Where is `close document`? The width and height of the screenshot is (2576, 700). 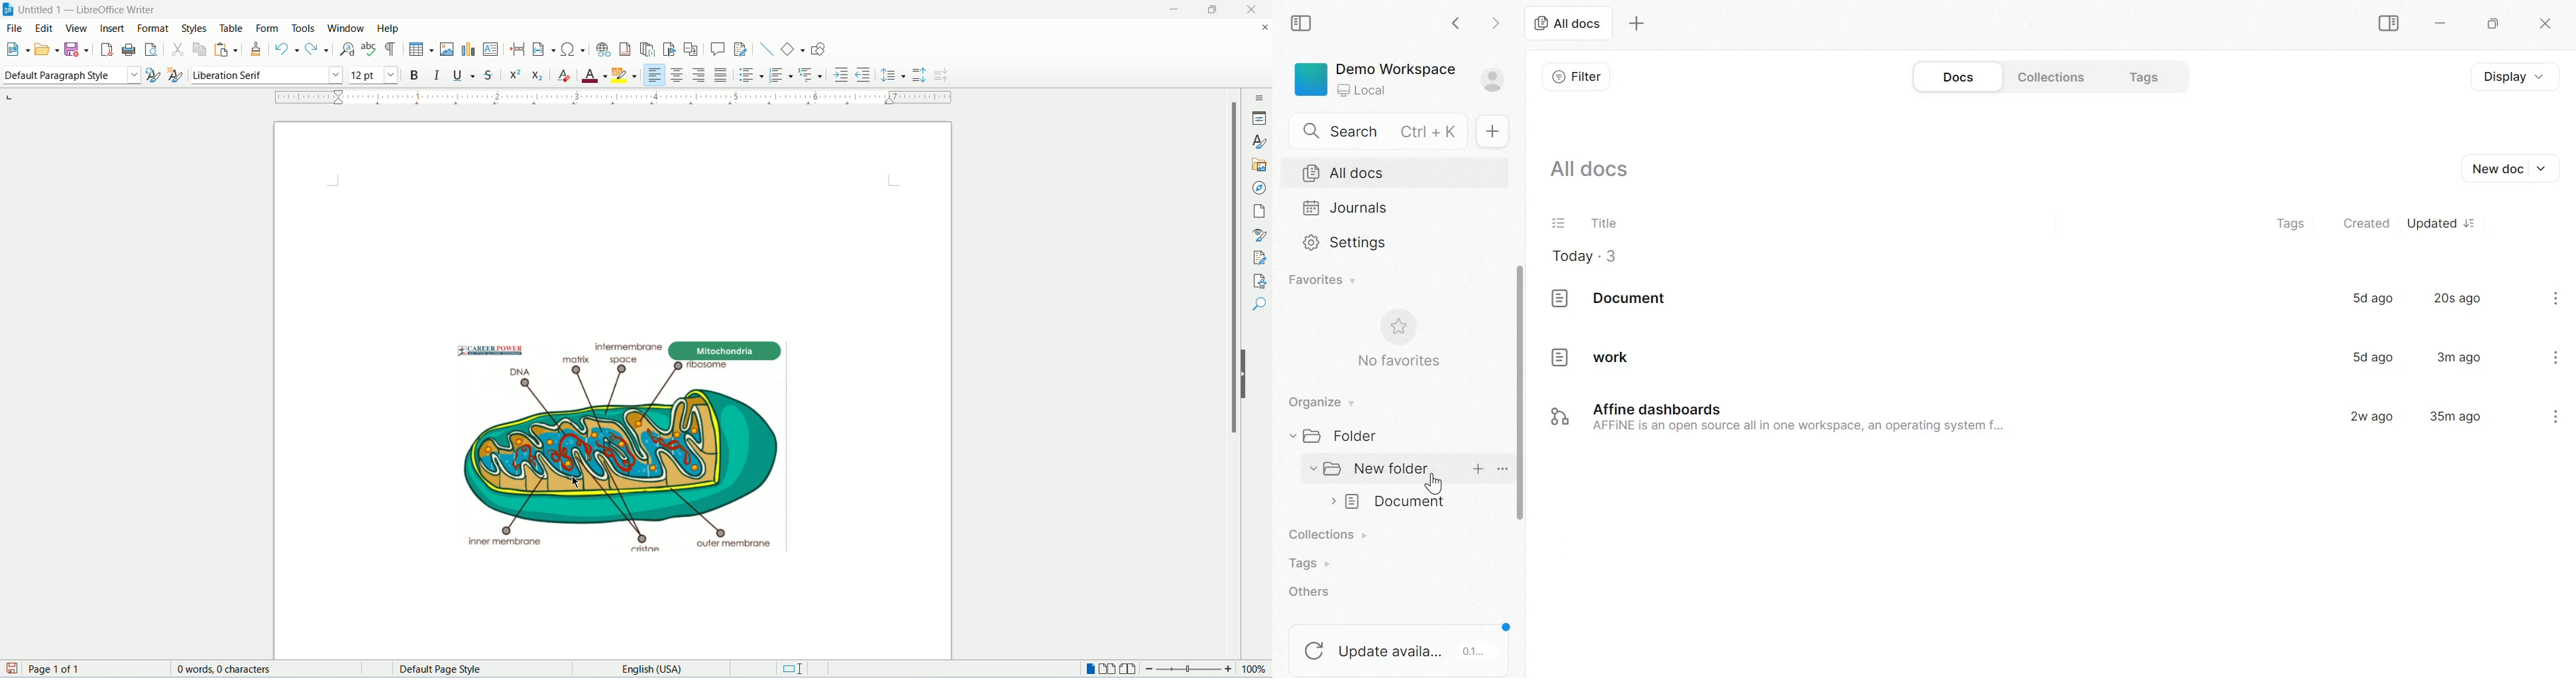 close document is located at coordinates (1265, 29).